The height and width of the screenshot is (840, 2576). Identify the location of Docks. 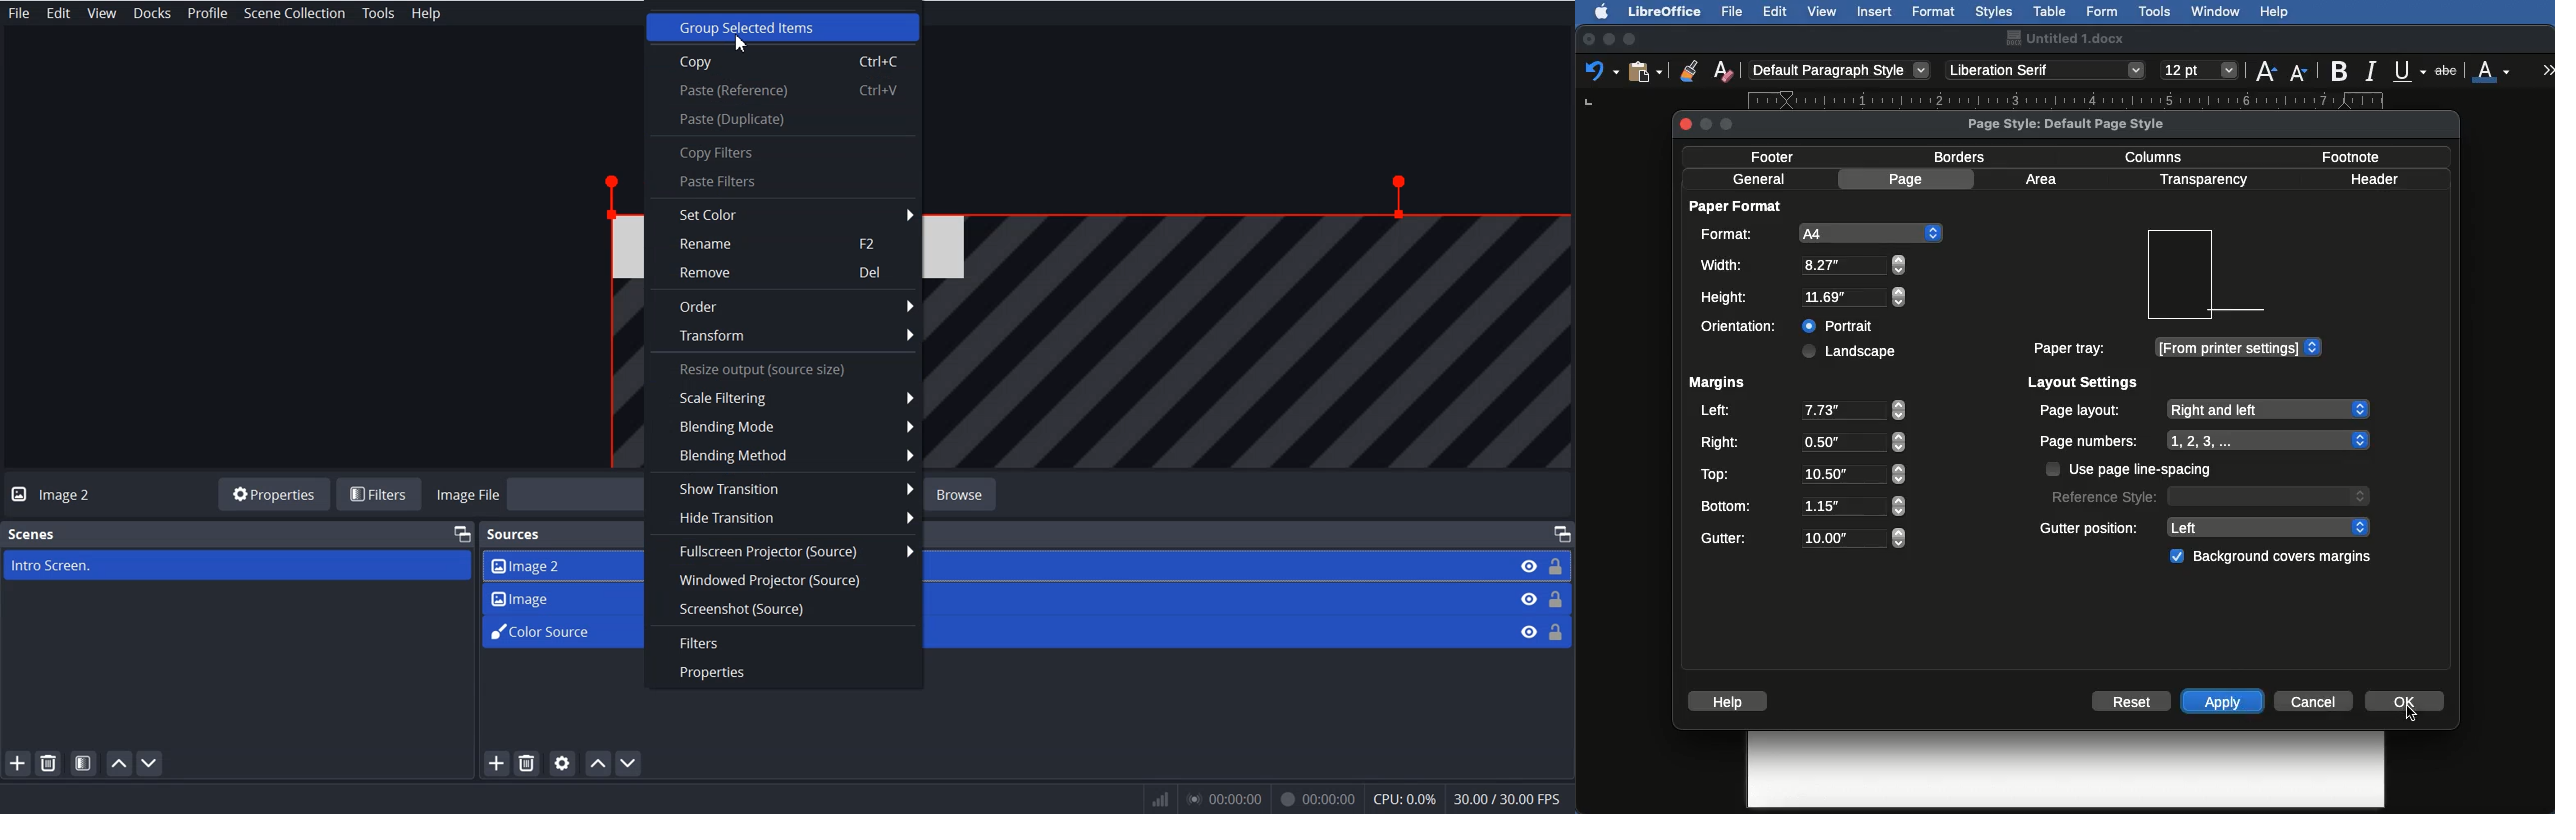
(152, 13).